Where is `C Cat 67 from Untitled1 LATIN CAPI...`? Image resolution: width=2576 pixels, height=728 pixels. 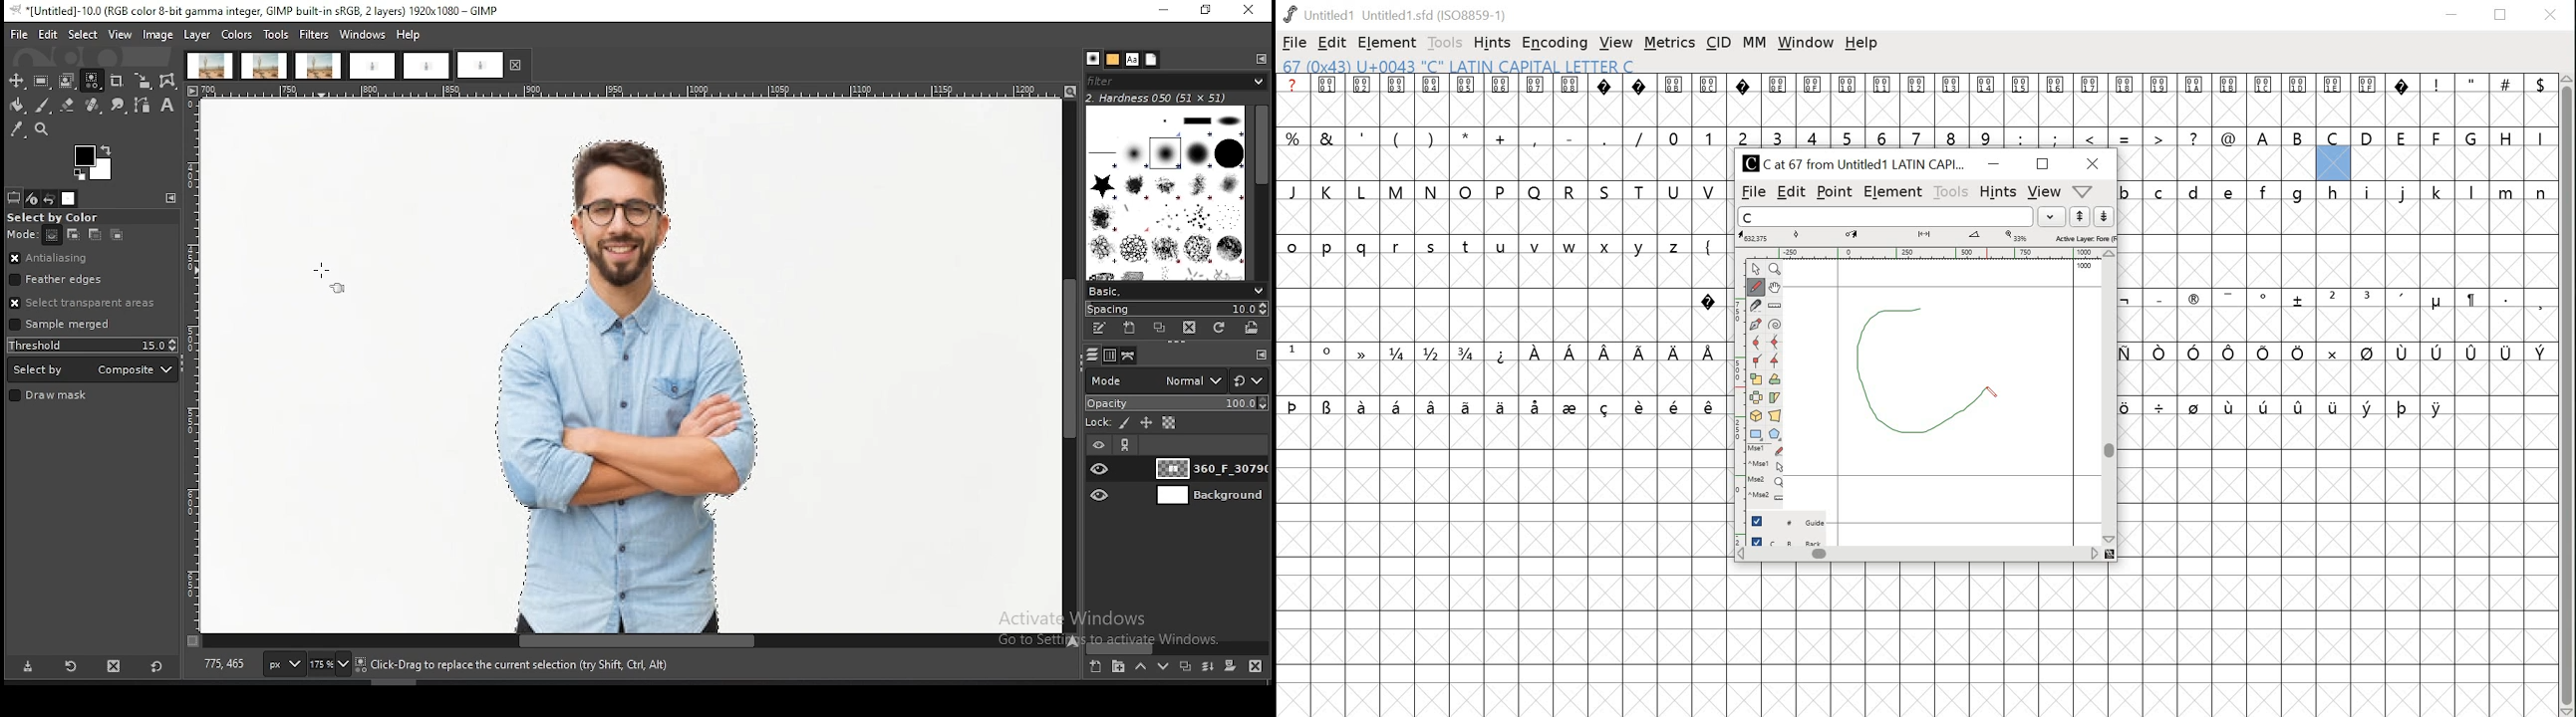
C Cat 67 from Untitled1 LATIN CAPI... is located at coordinates (1856, 163).